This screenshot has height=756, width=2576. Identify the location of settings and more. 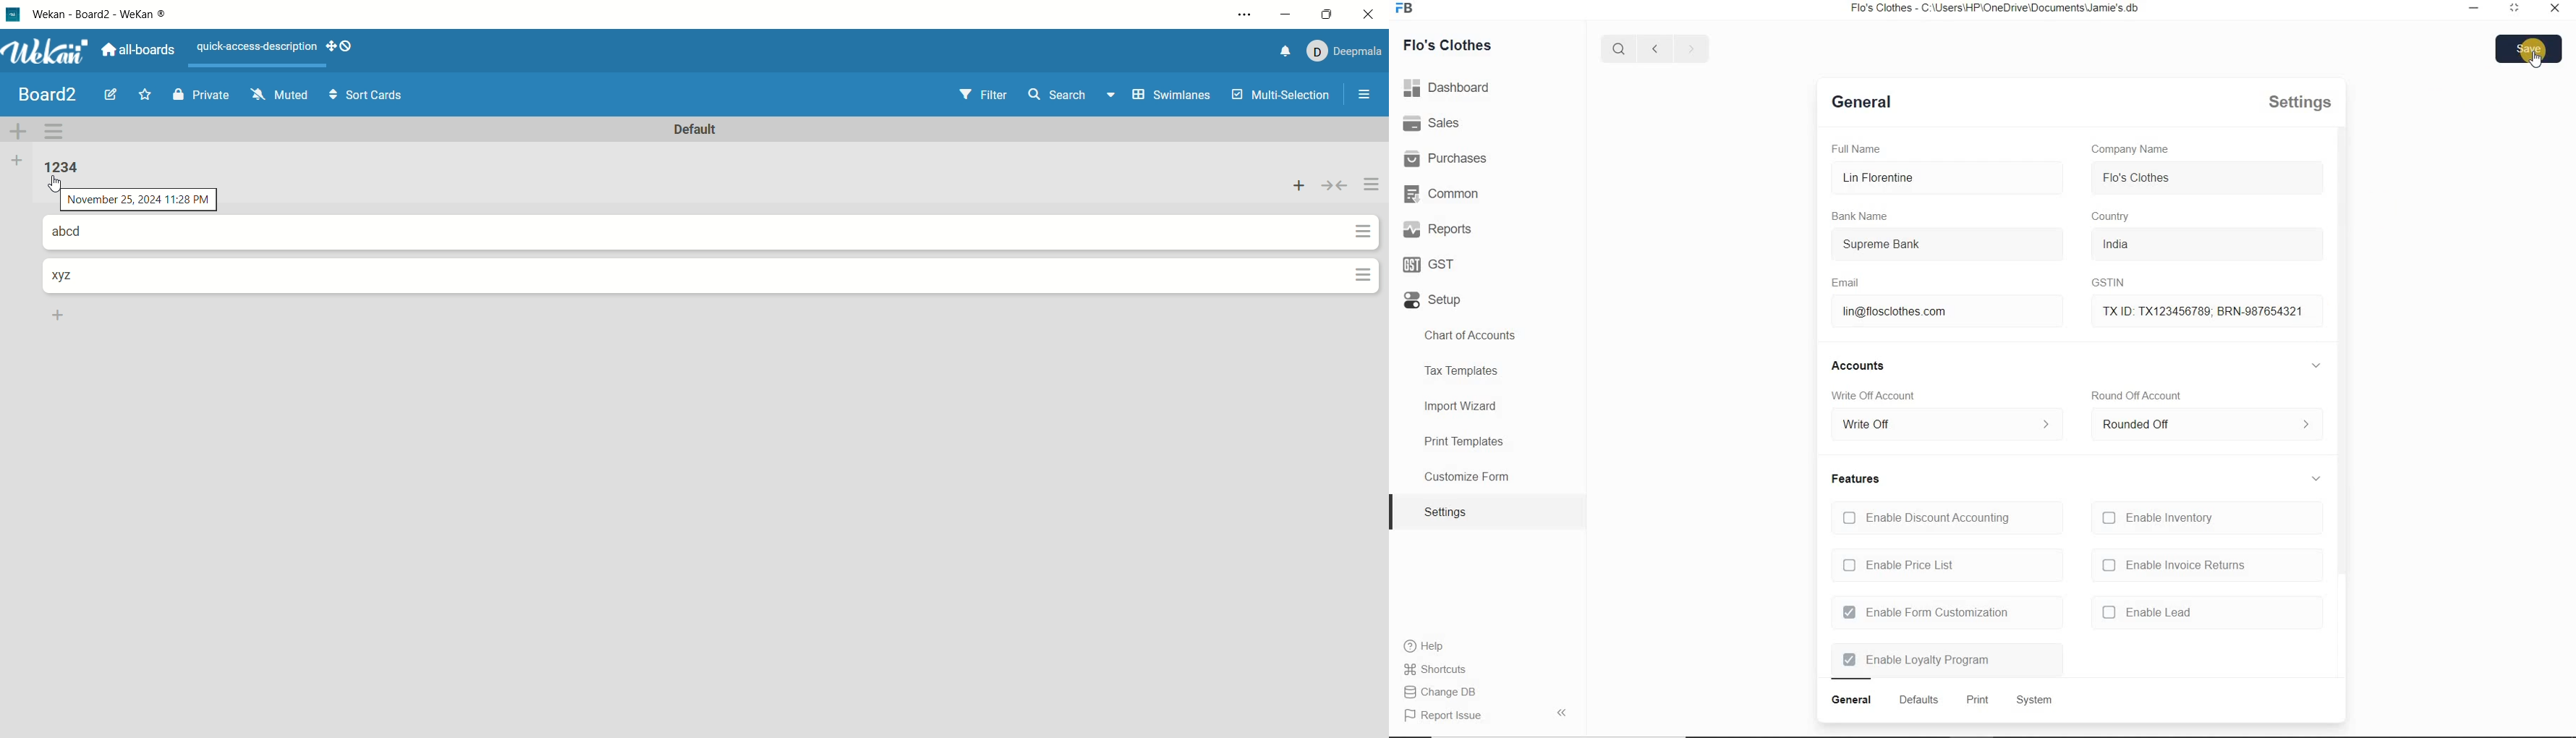
(1244, 17).